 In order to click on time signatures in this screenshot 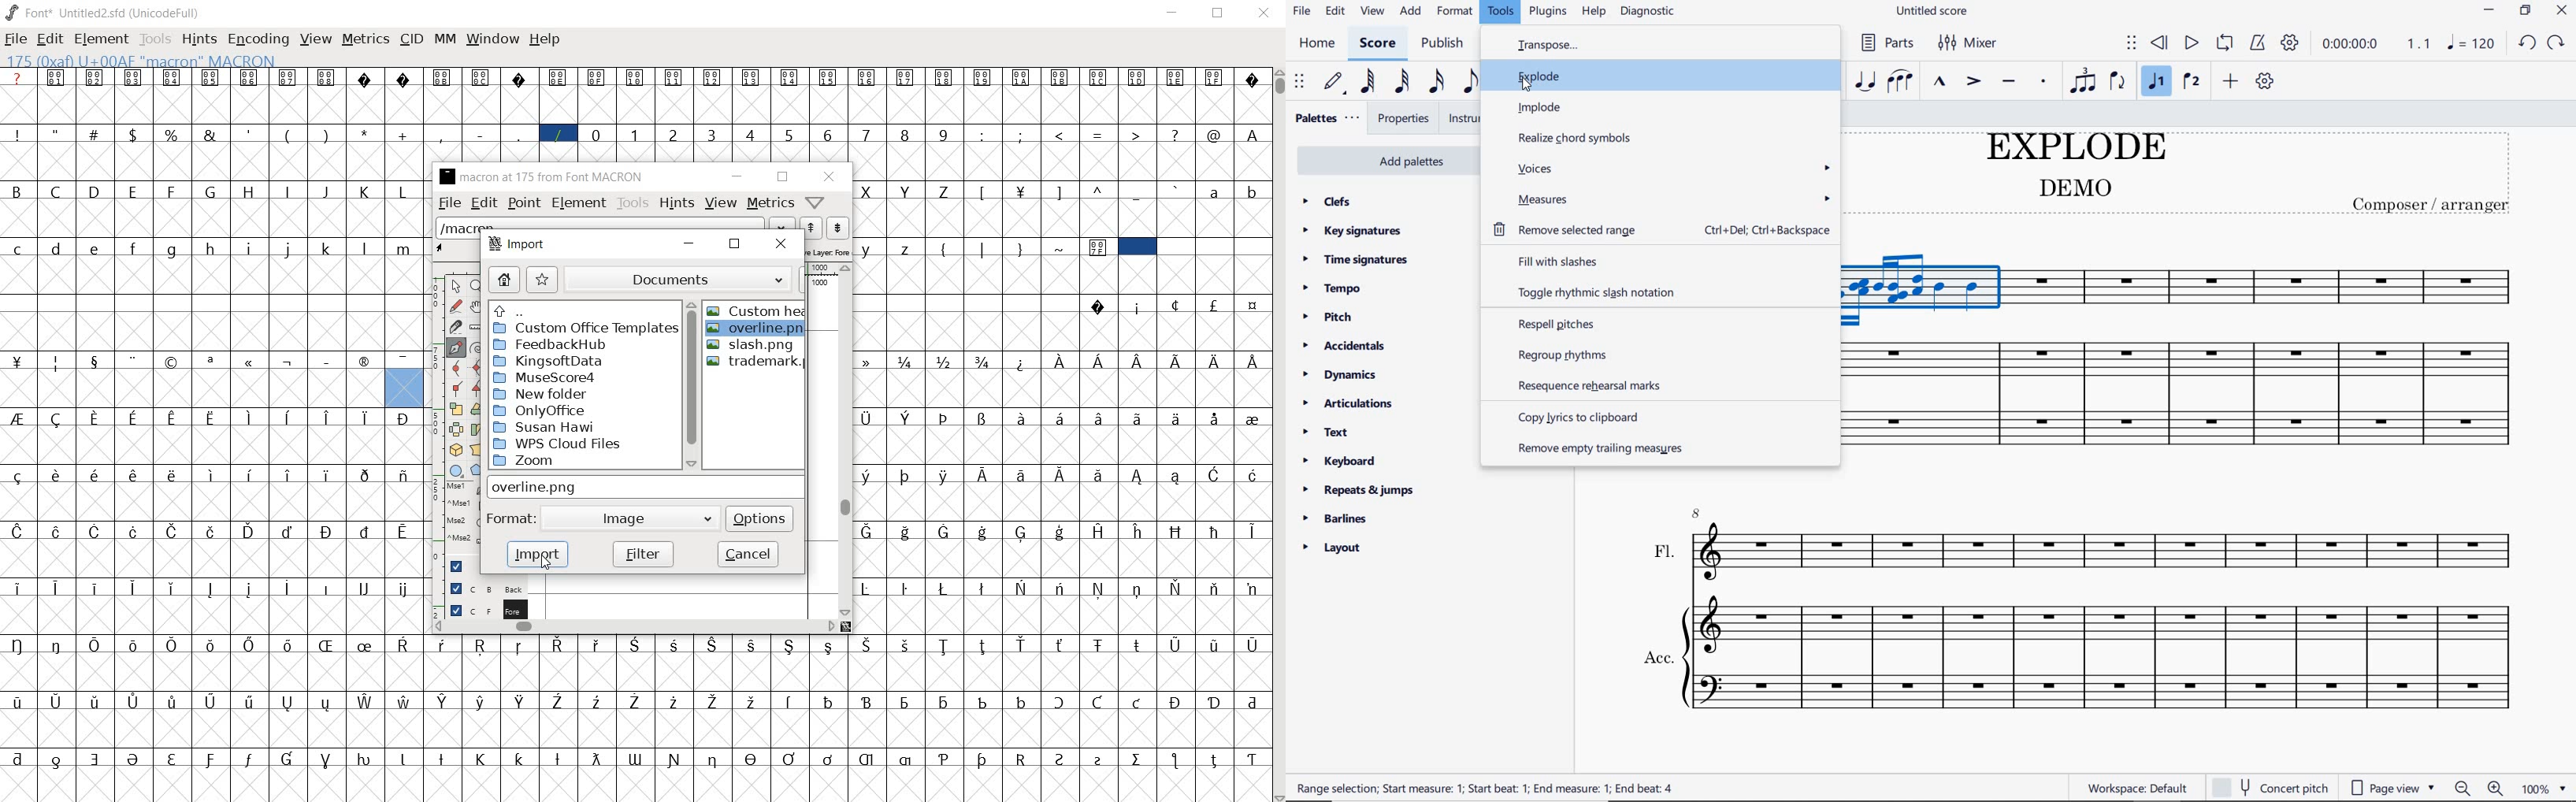, I will do `click(1359, 260)`.